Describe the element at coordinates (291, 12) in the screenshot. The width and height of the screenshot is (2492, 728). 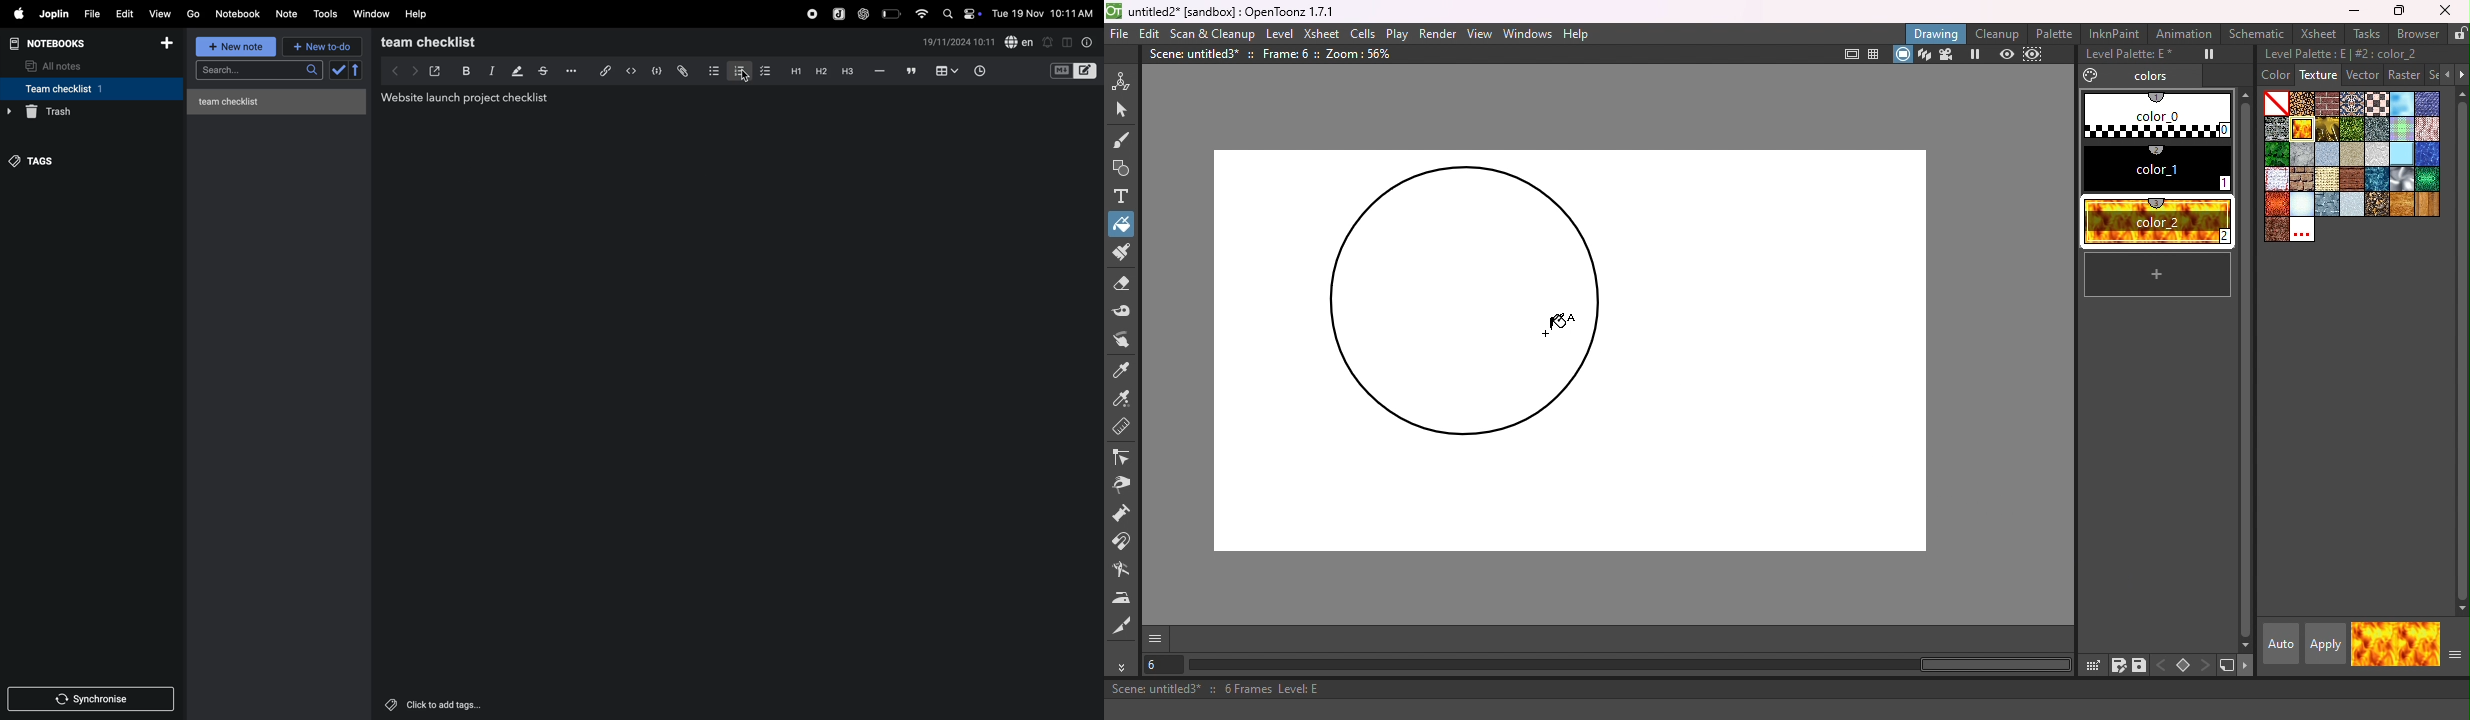
I see `note` at that location.